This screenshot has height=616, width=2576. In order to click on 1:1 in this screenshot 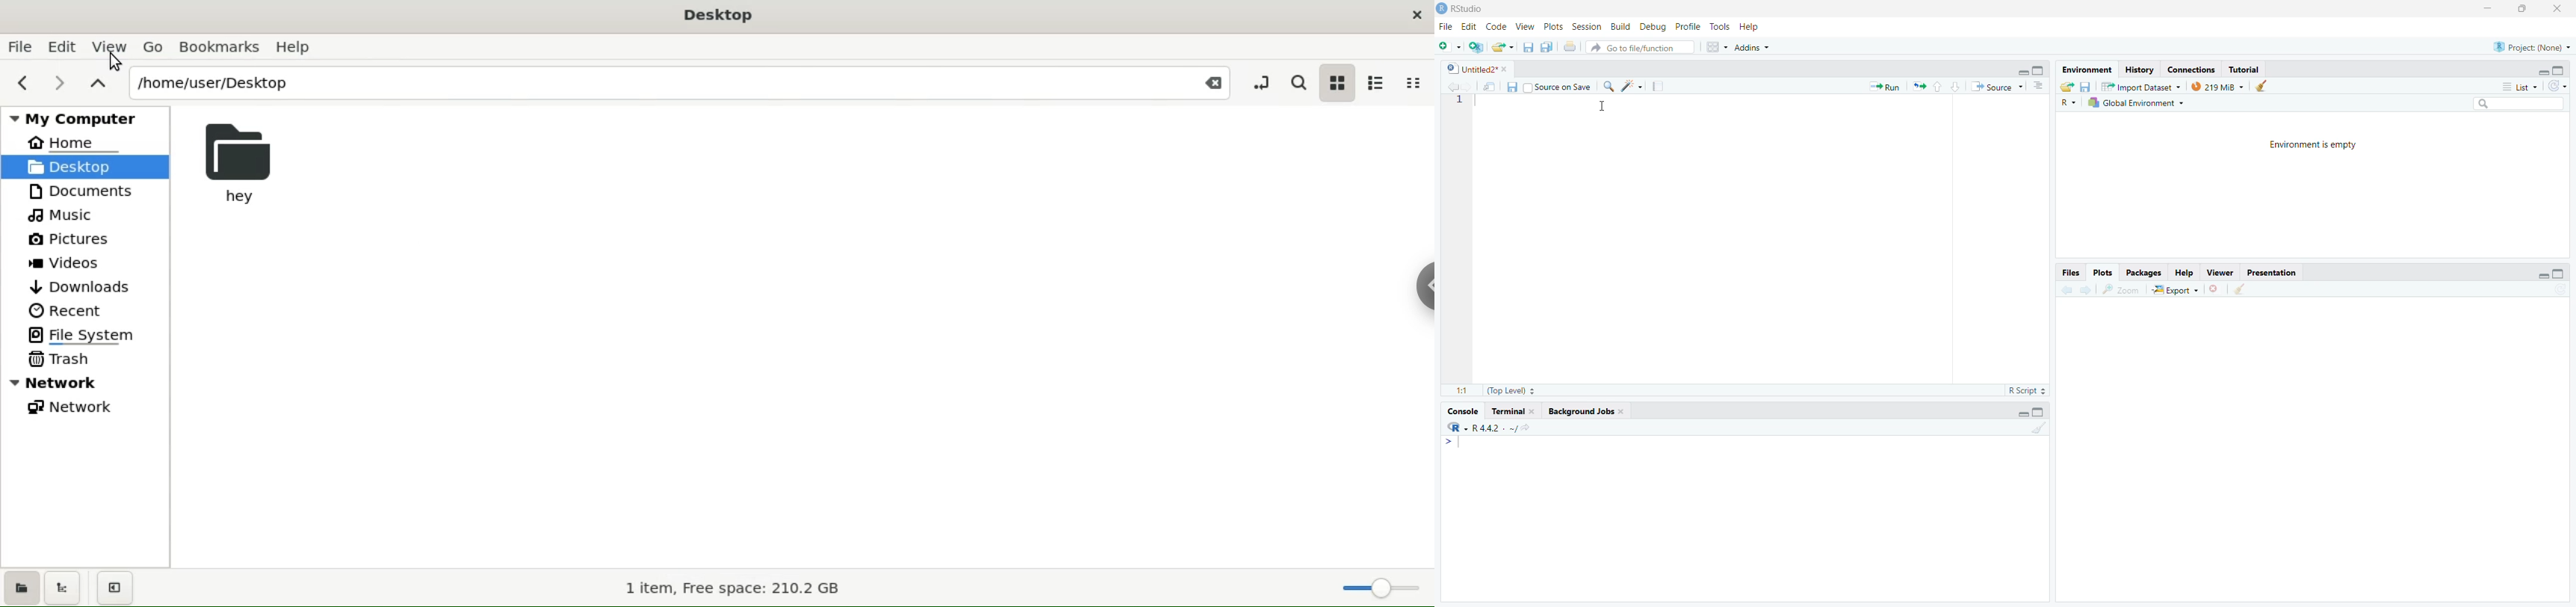, I will do `click(1462, 392)`.